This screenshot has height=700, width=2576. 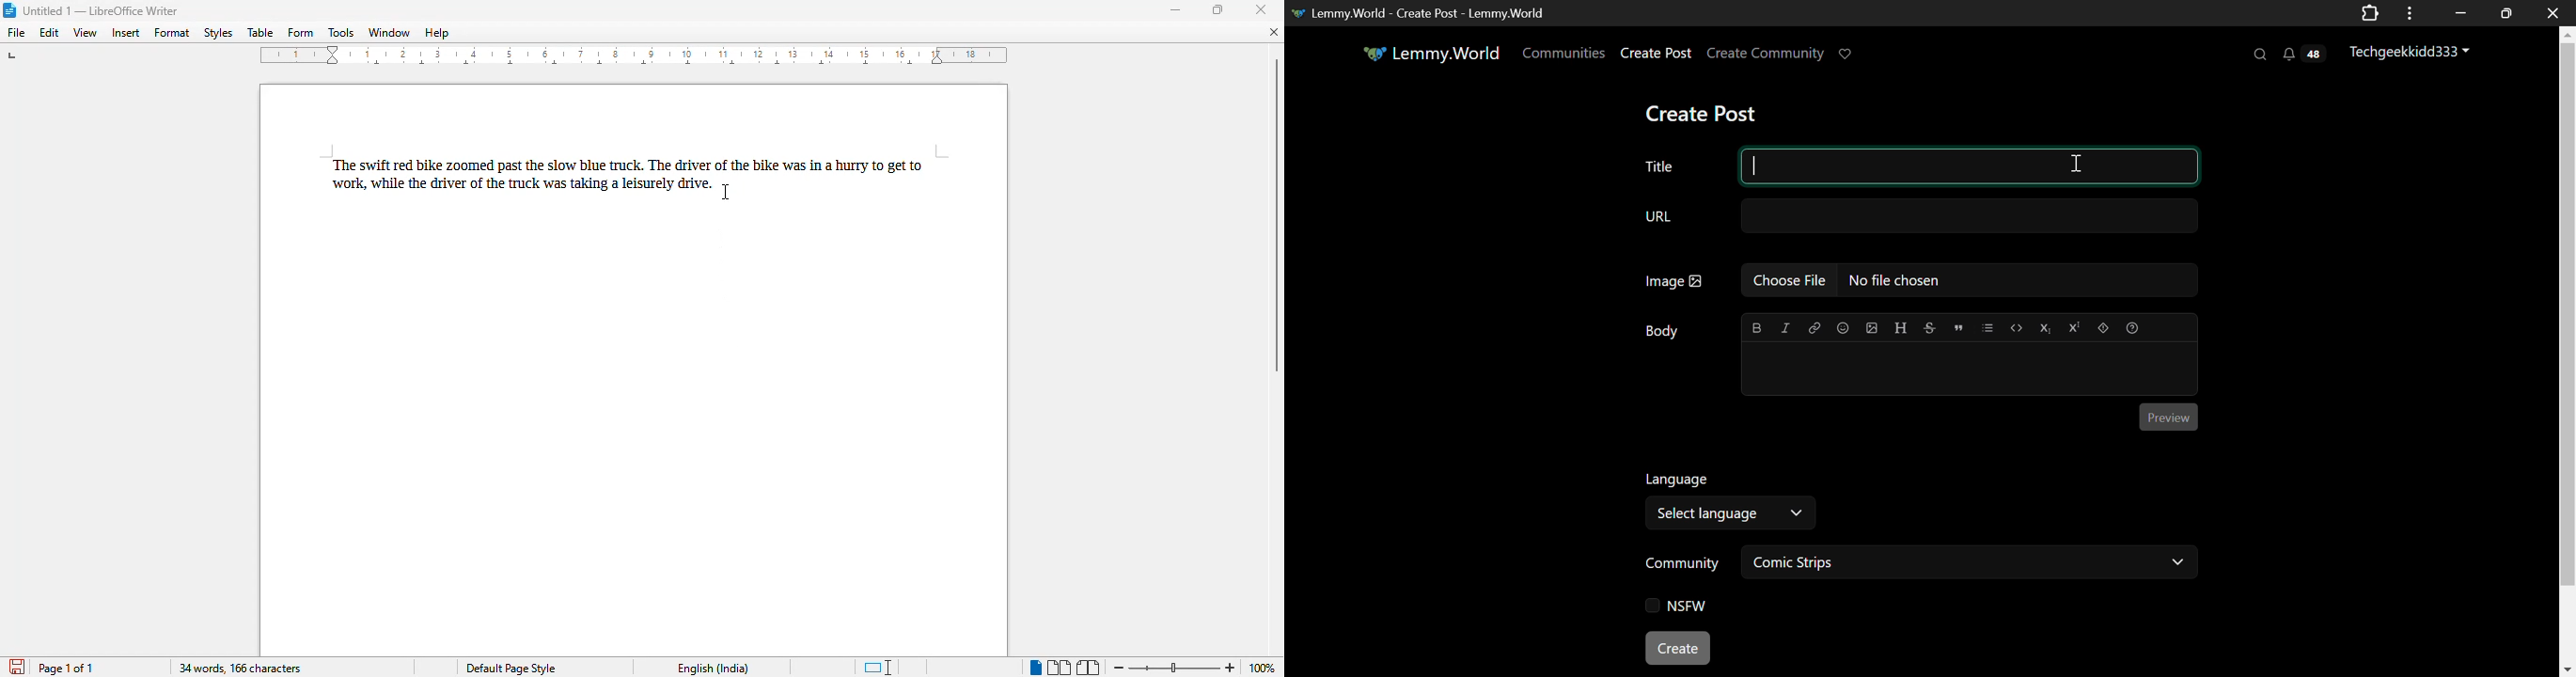 I want to click on zoom out, so click(x=1120, y=669).